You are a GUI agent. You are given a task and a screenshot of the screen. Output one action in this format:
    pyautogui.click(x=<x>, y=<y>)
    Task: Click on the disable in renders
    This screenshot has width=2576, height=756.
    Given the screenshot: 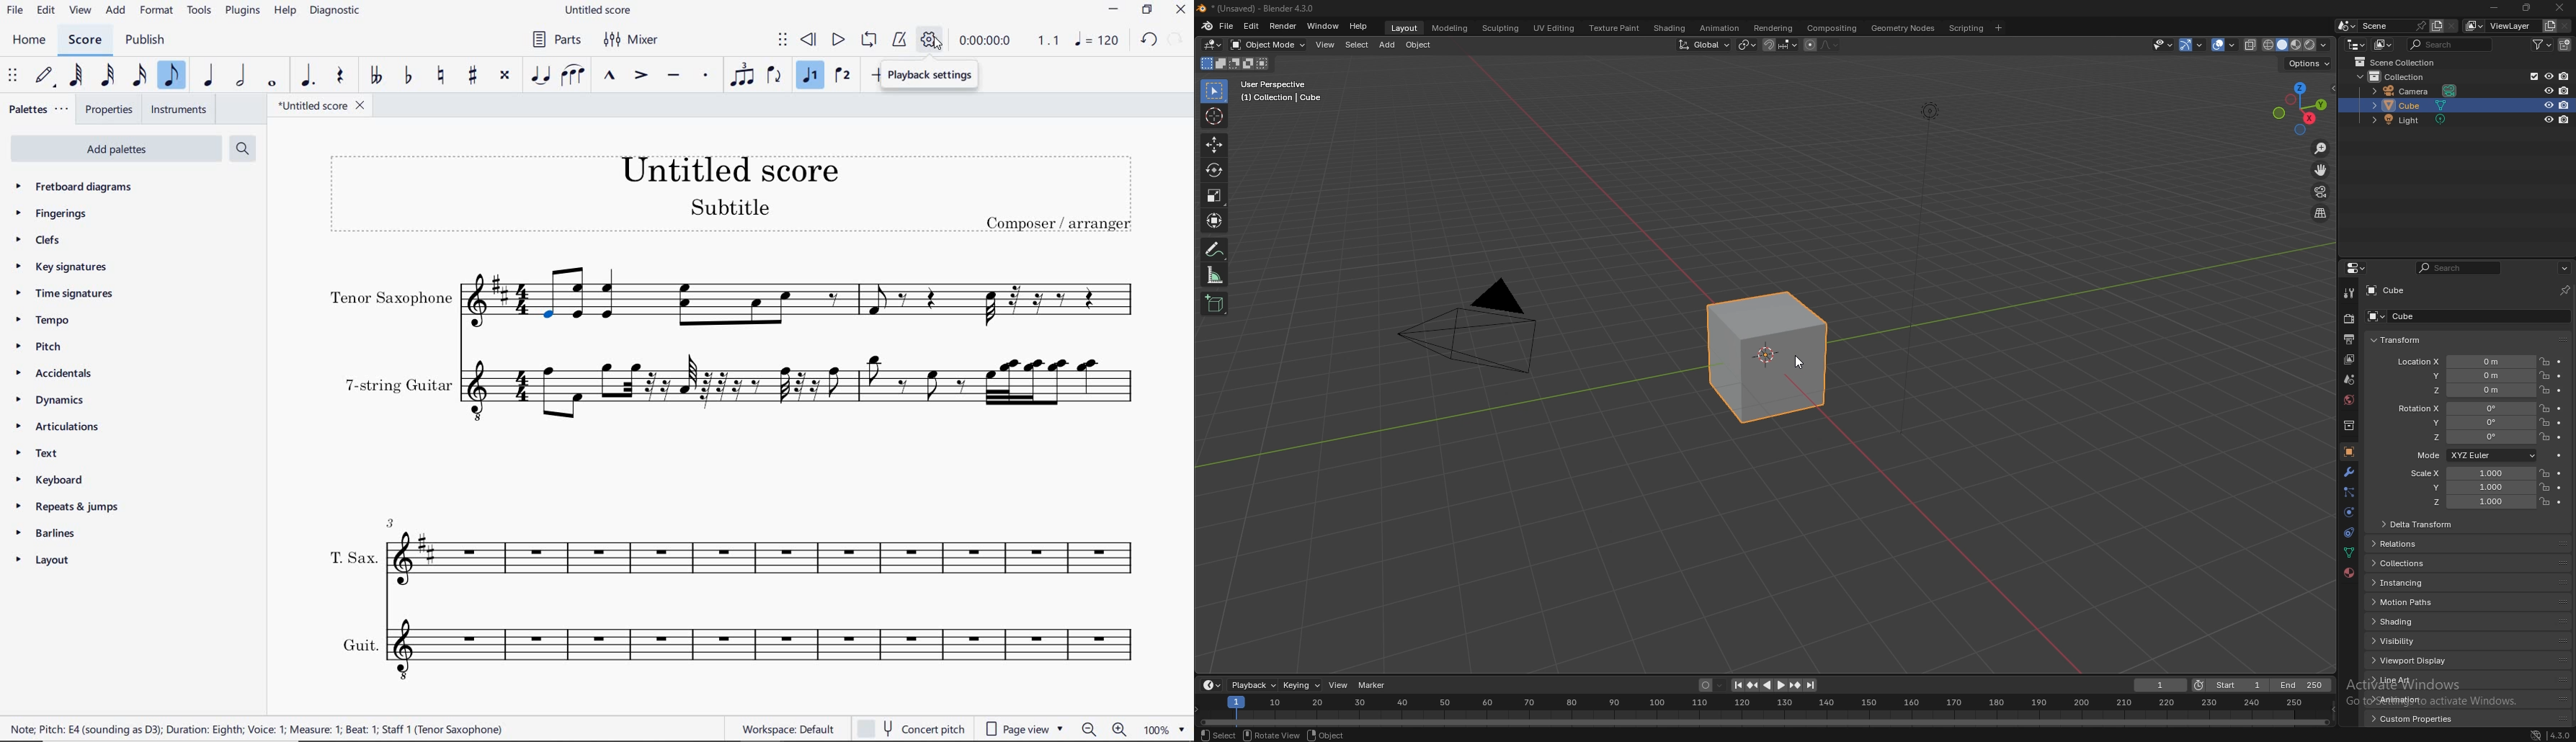 What is the action you would take?
    pyautogui.click(x=2564, y=105)
    